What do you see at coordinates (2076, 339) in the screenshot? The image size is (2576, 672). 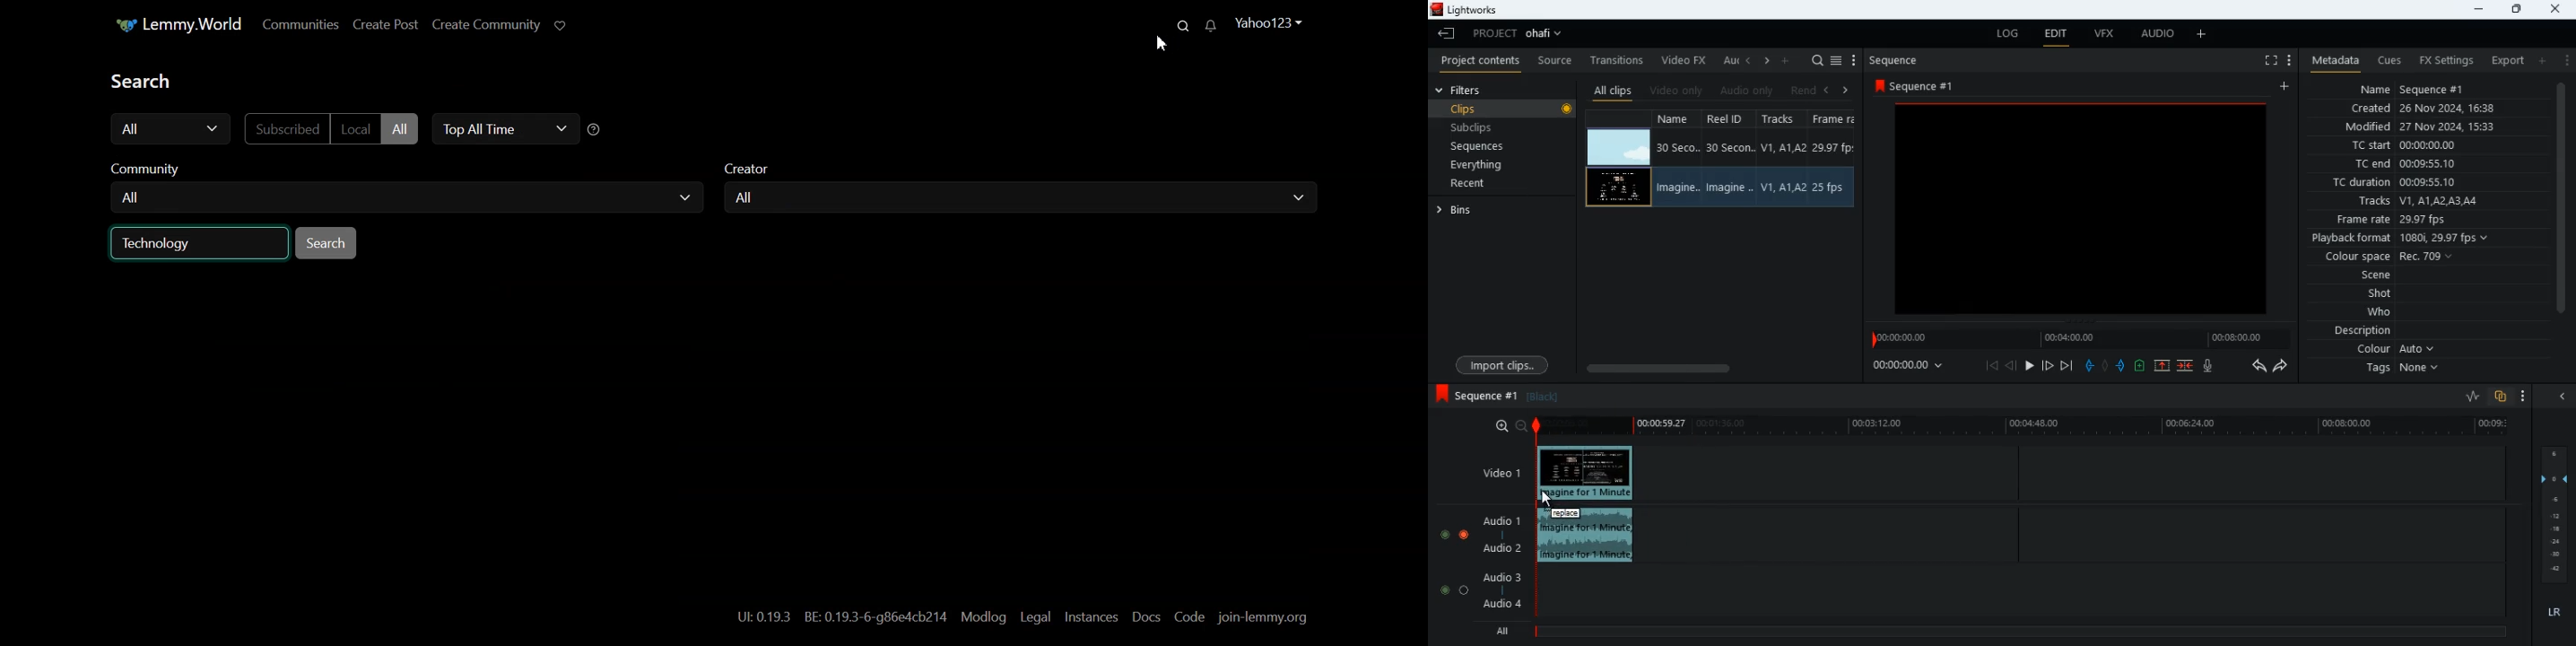 I see `timeline` at bounding box center [2076, 339].